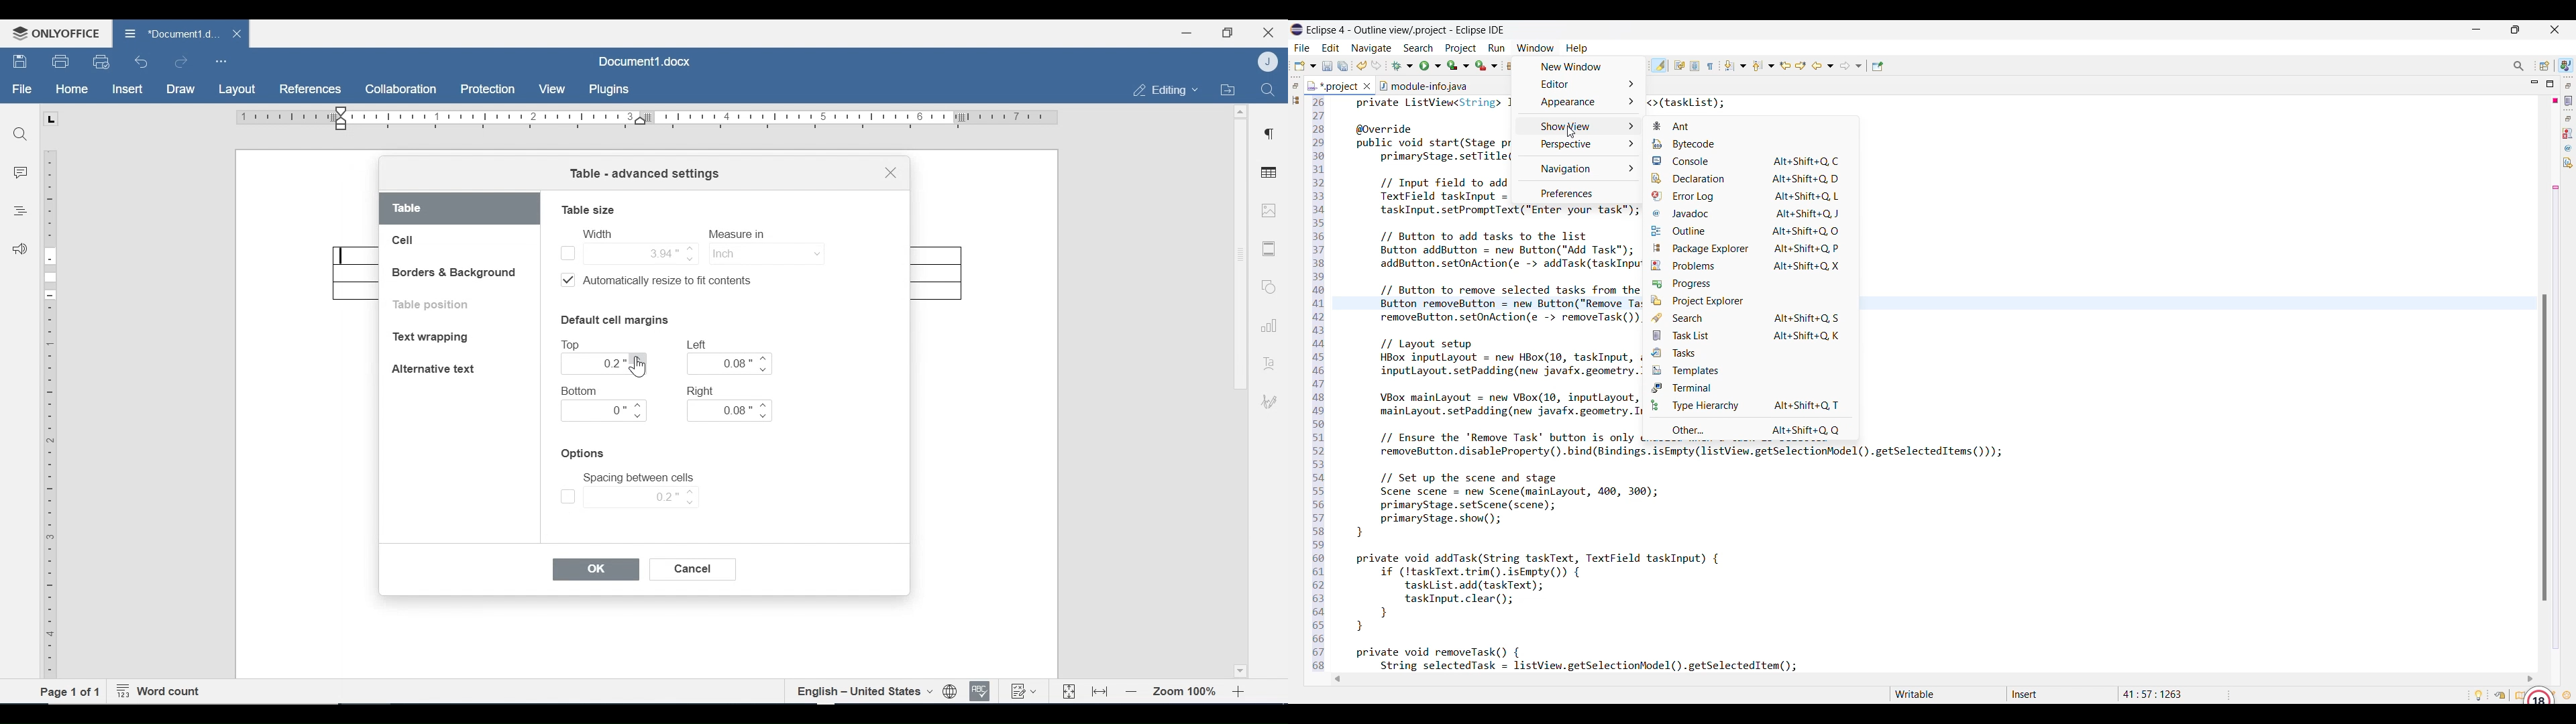 Image resolution: width=2576 pixels, height=728 pixels. Describe the element at coordinates (142, 62) in the screenshot. I see `Undo` at that location.